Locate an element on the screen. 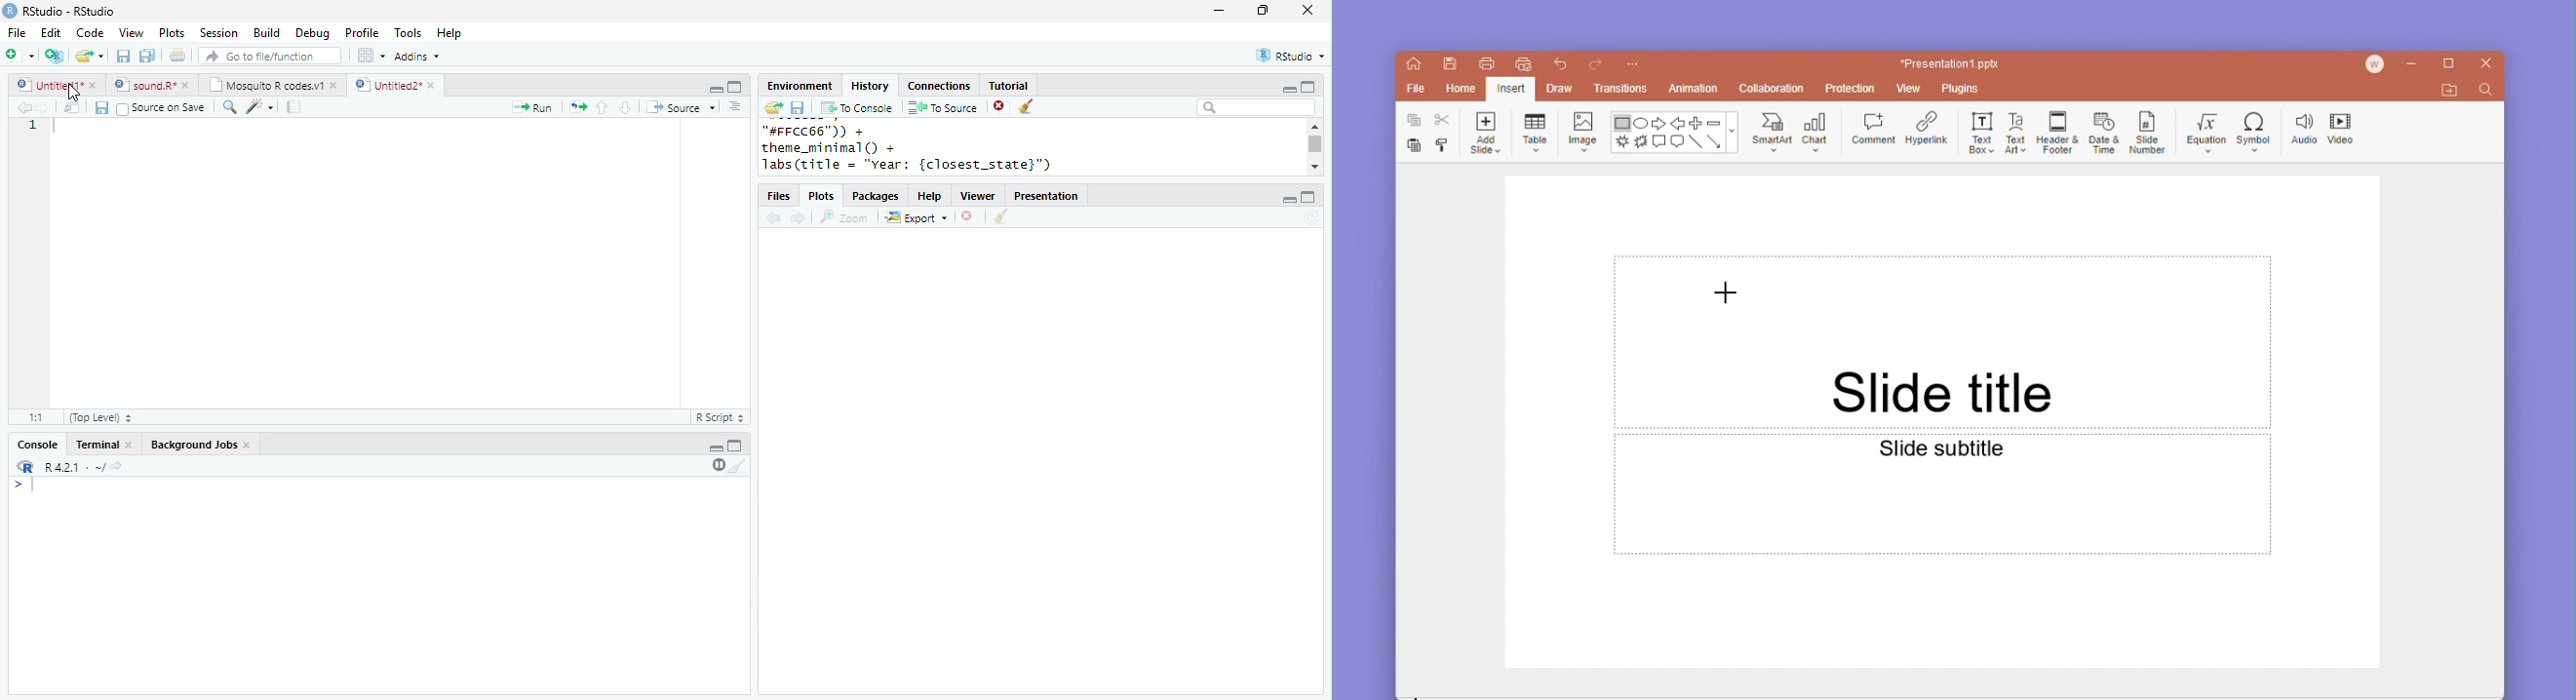  pause is located at coordinates (717, 465).